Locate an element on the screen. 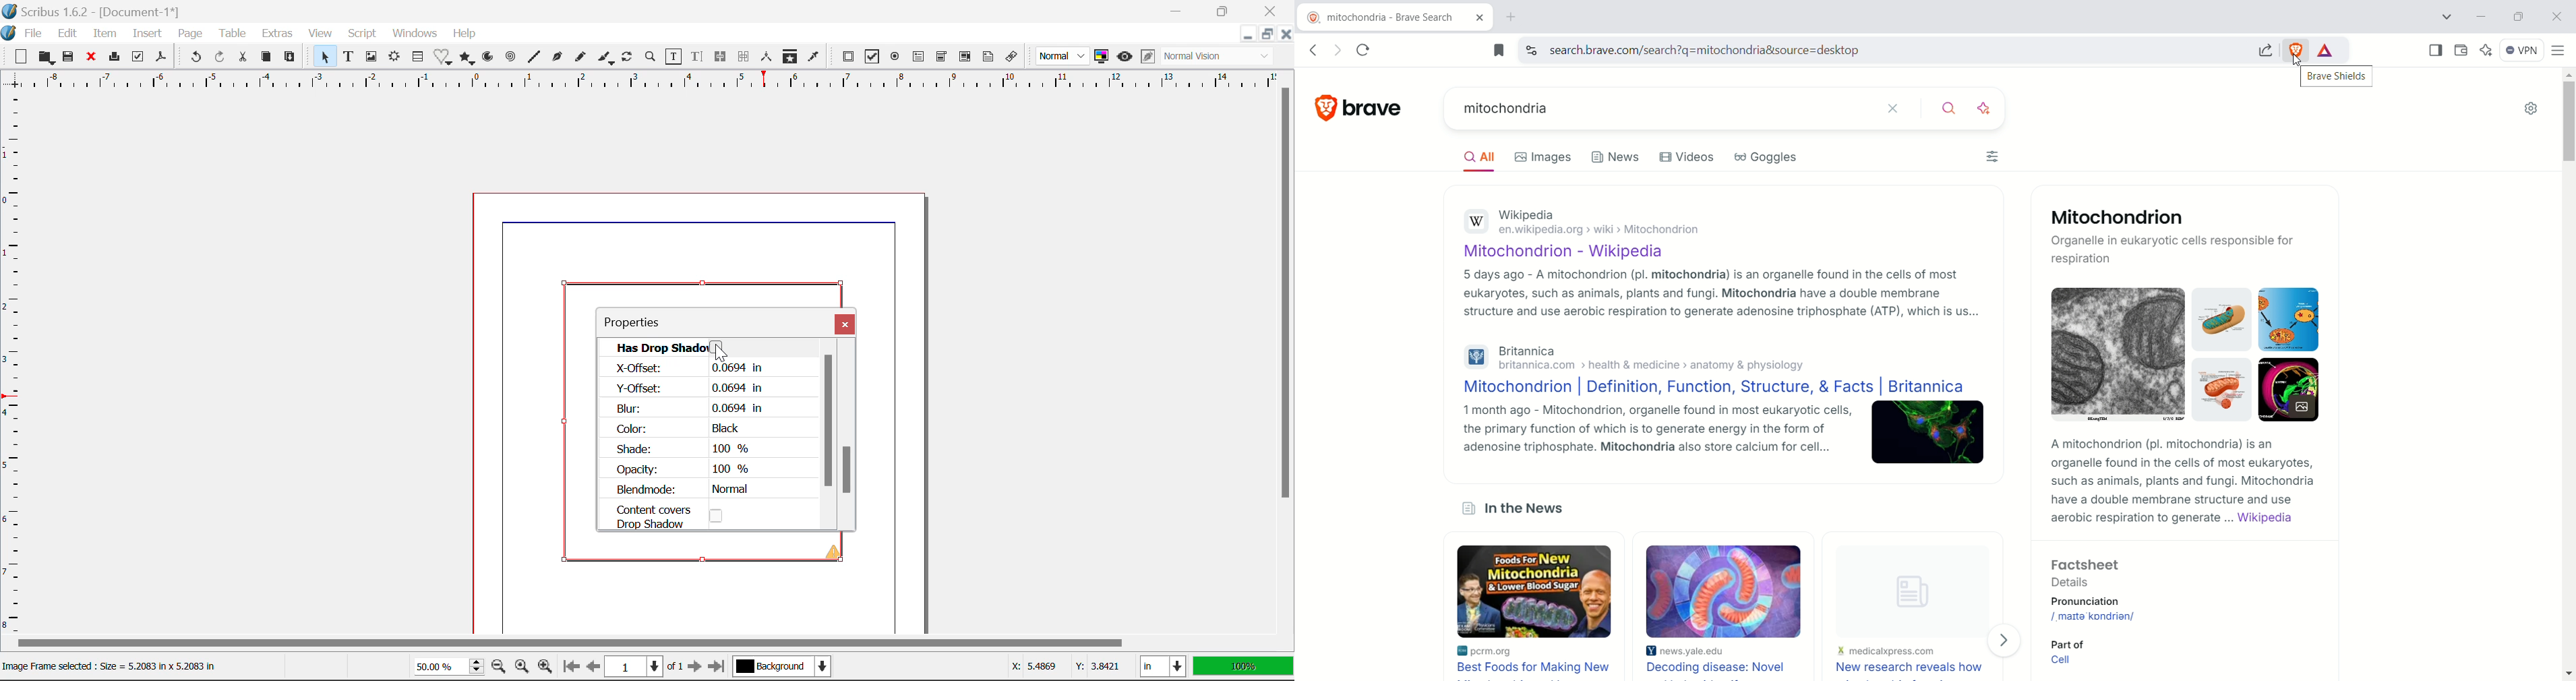  Text Annotation is located at coordinates (988, 58).